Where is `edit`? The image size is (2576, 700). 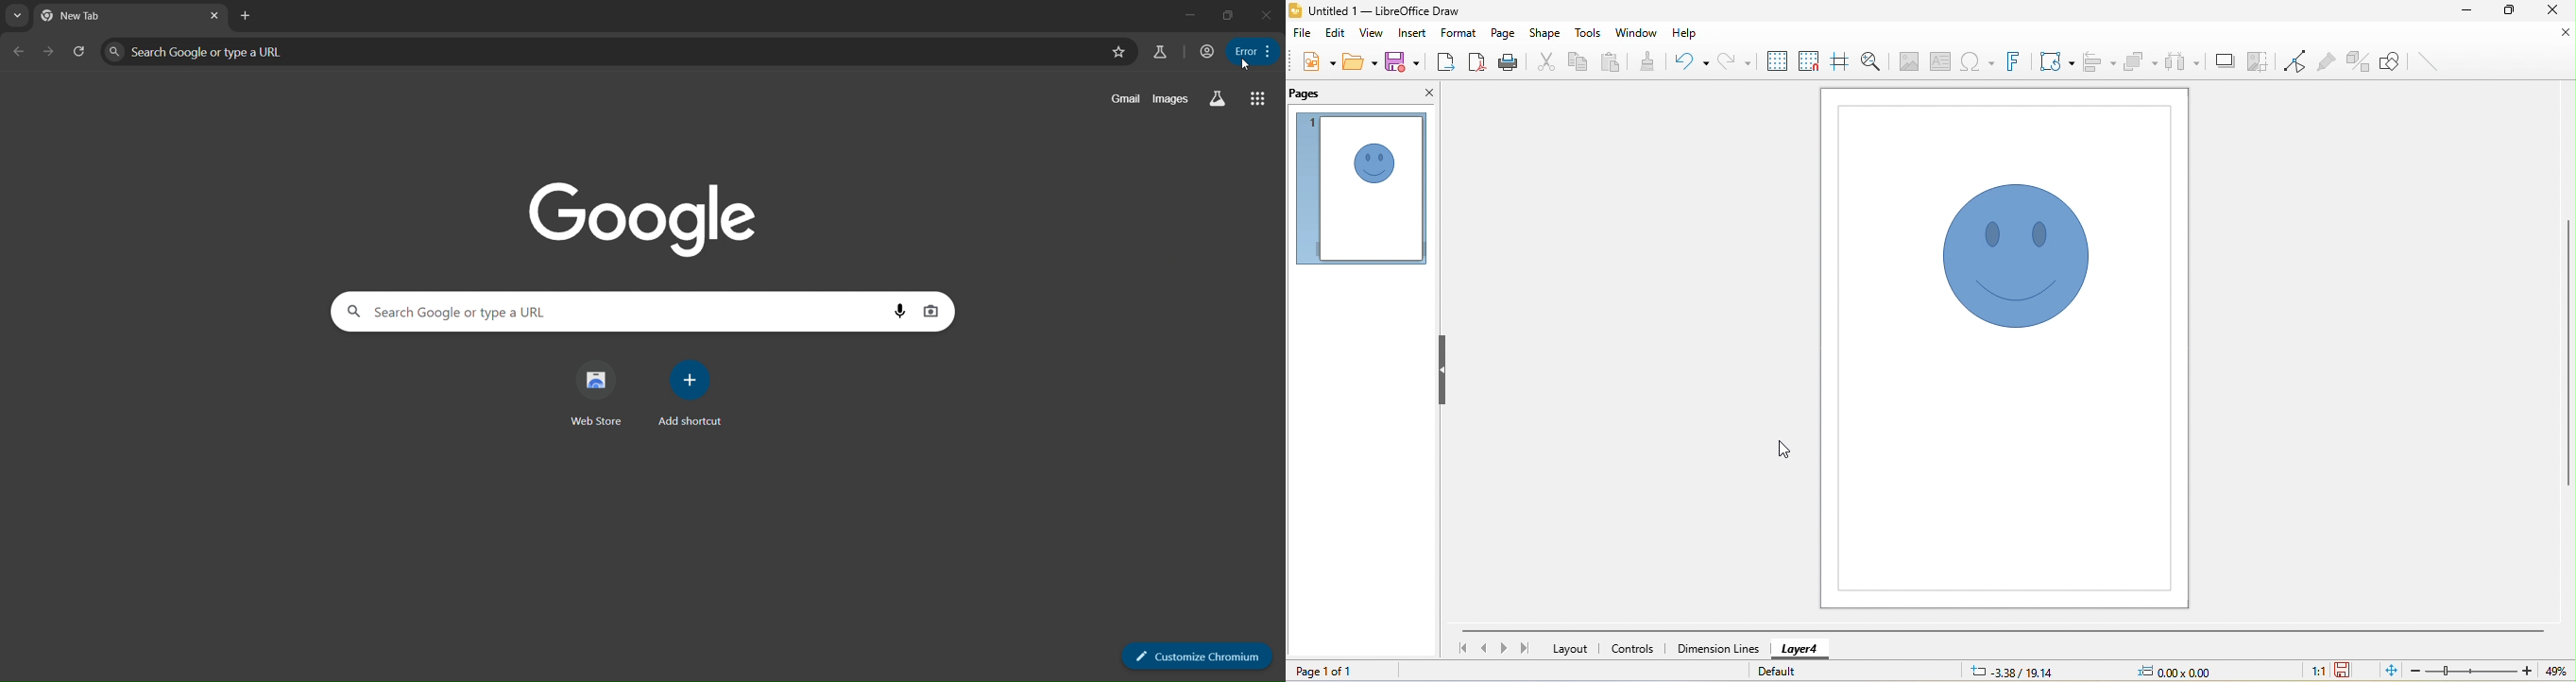
edit is located at coordinates (1331, 36).